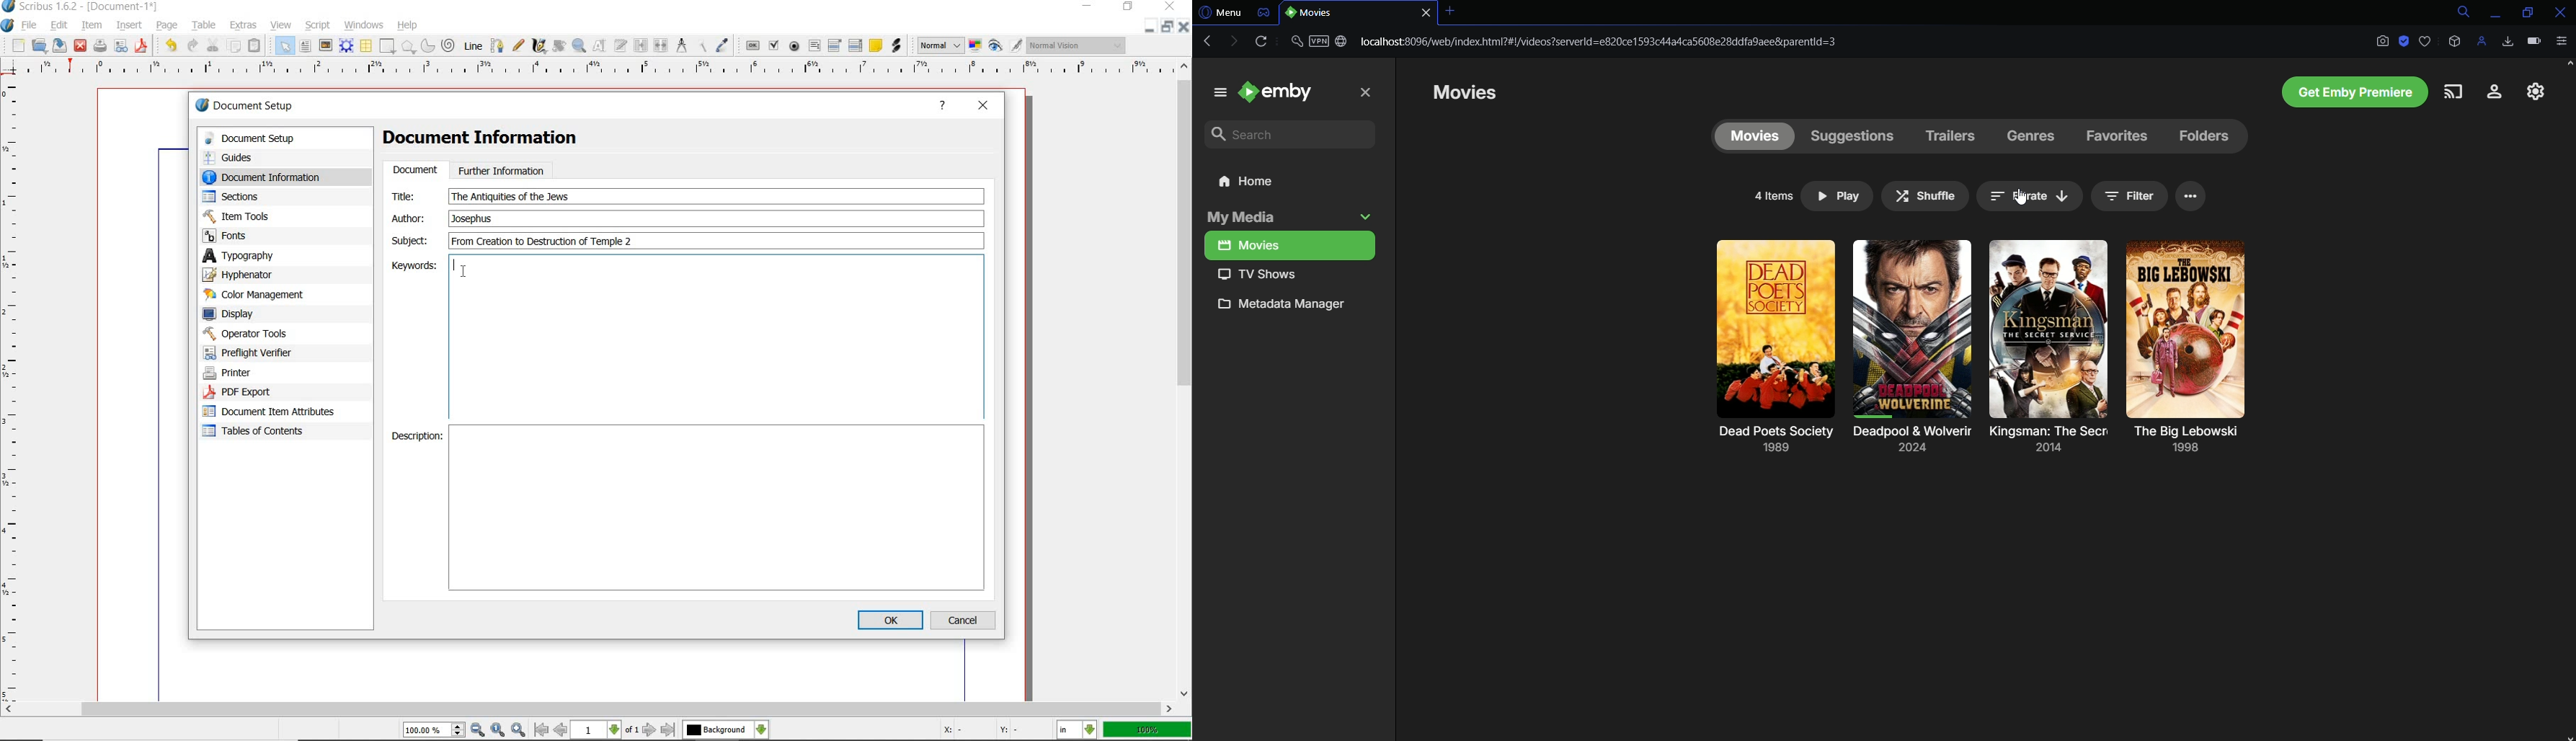  I want to click on Play, so click(1834, 198).